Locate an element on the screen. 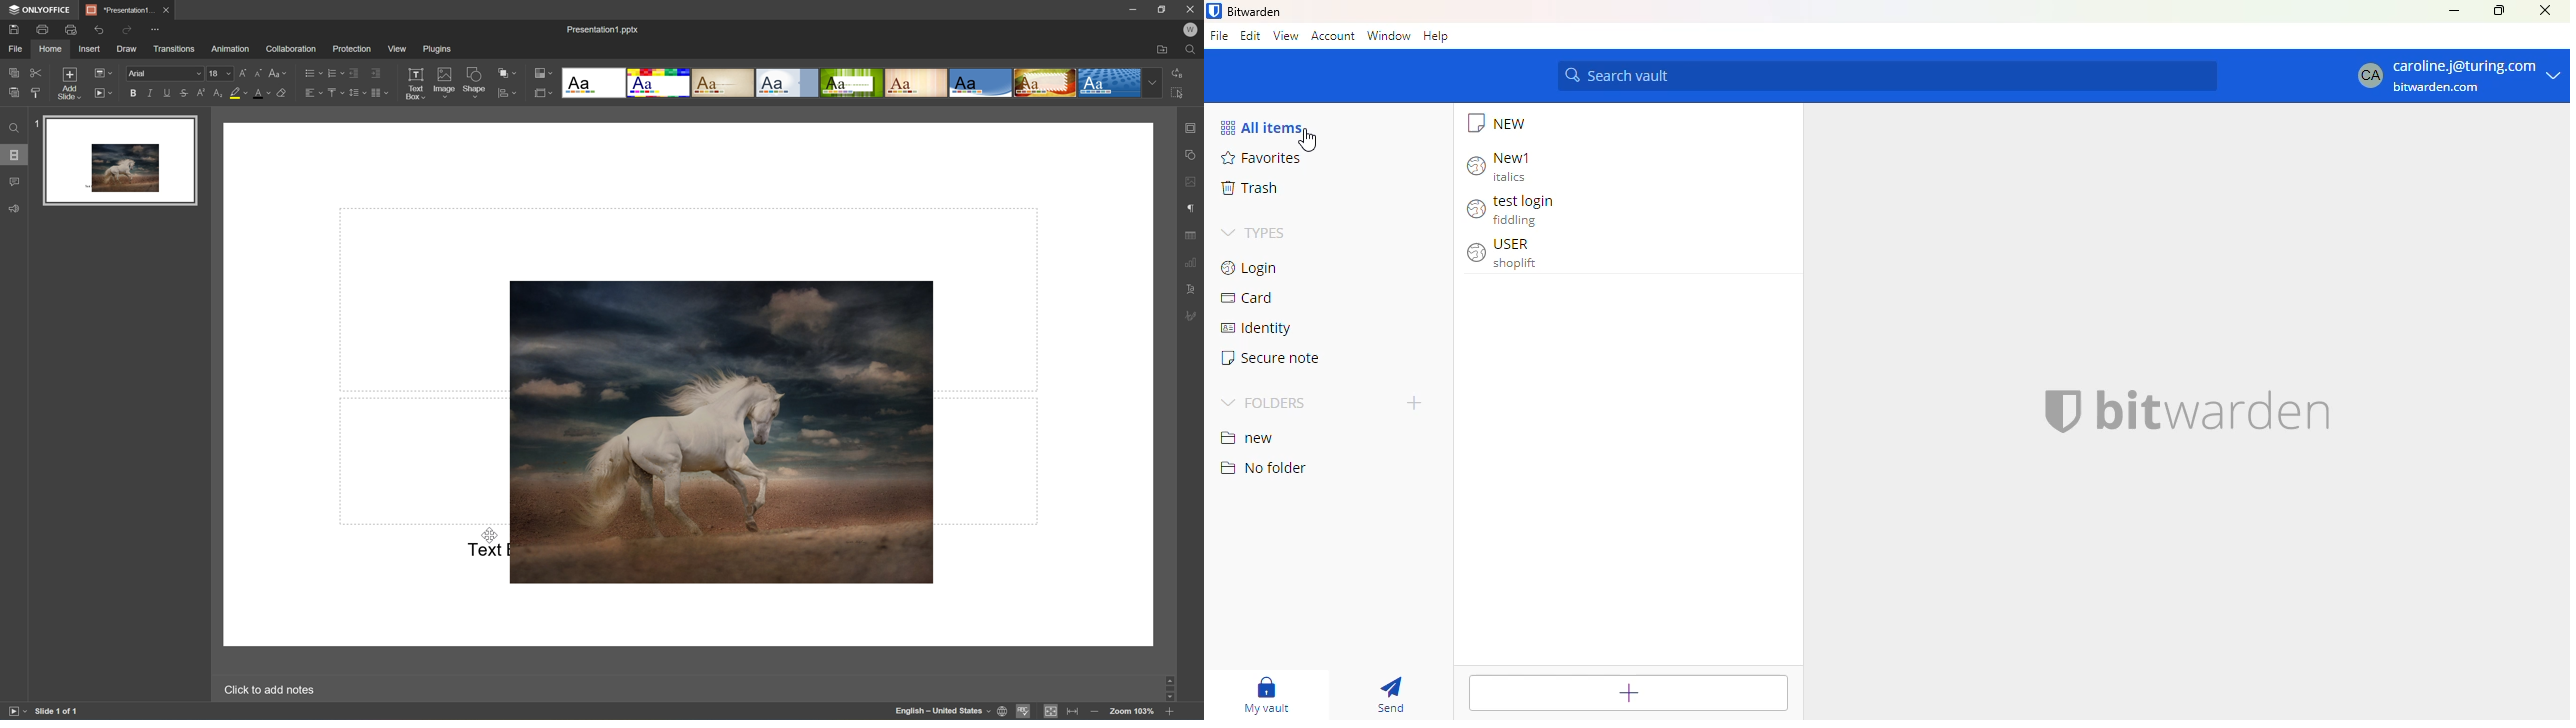  minimize is located at coordinates (2454, 11).